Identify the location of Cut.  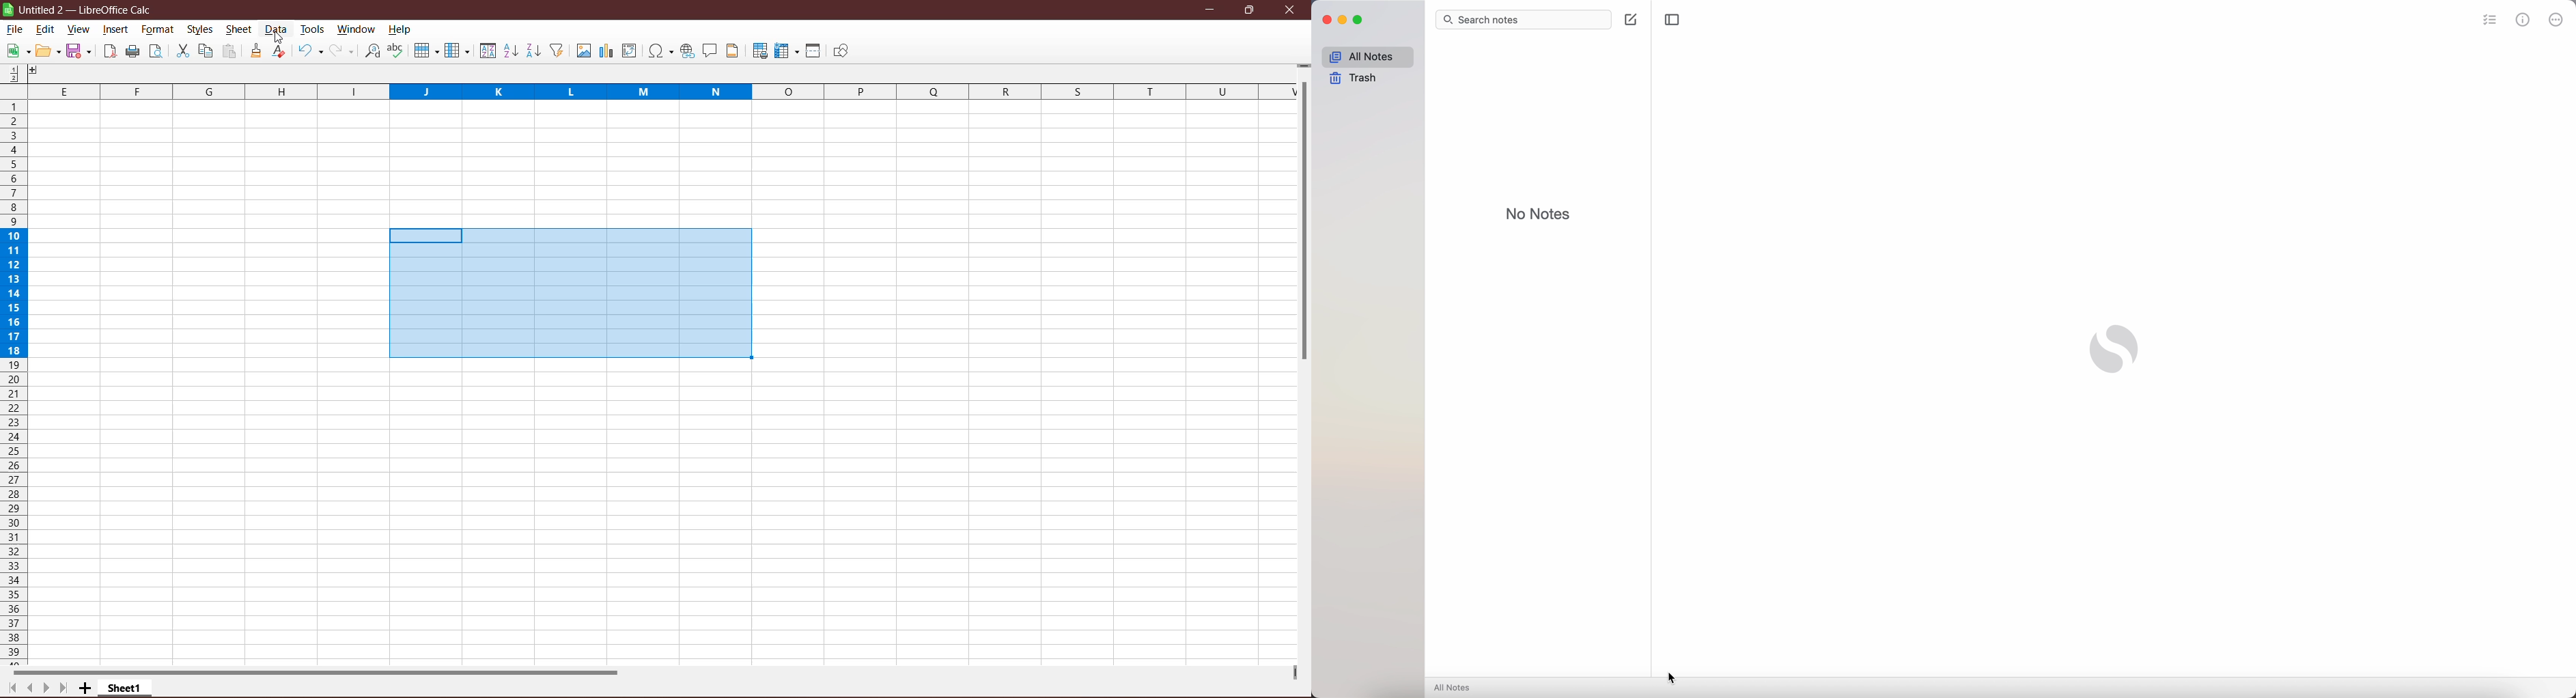
(182, 51).